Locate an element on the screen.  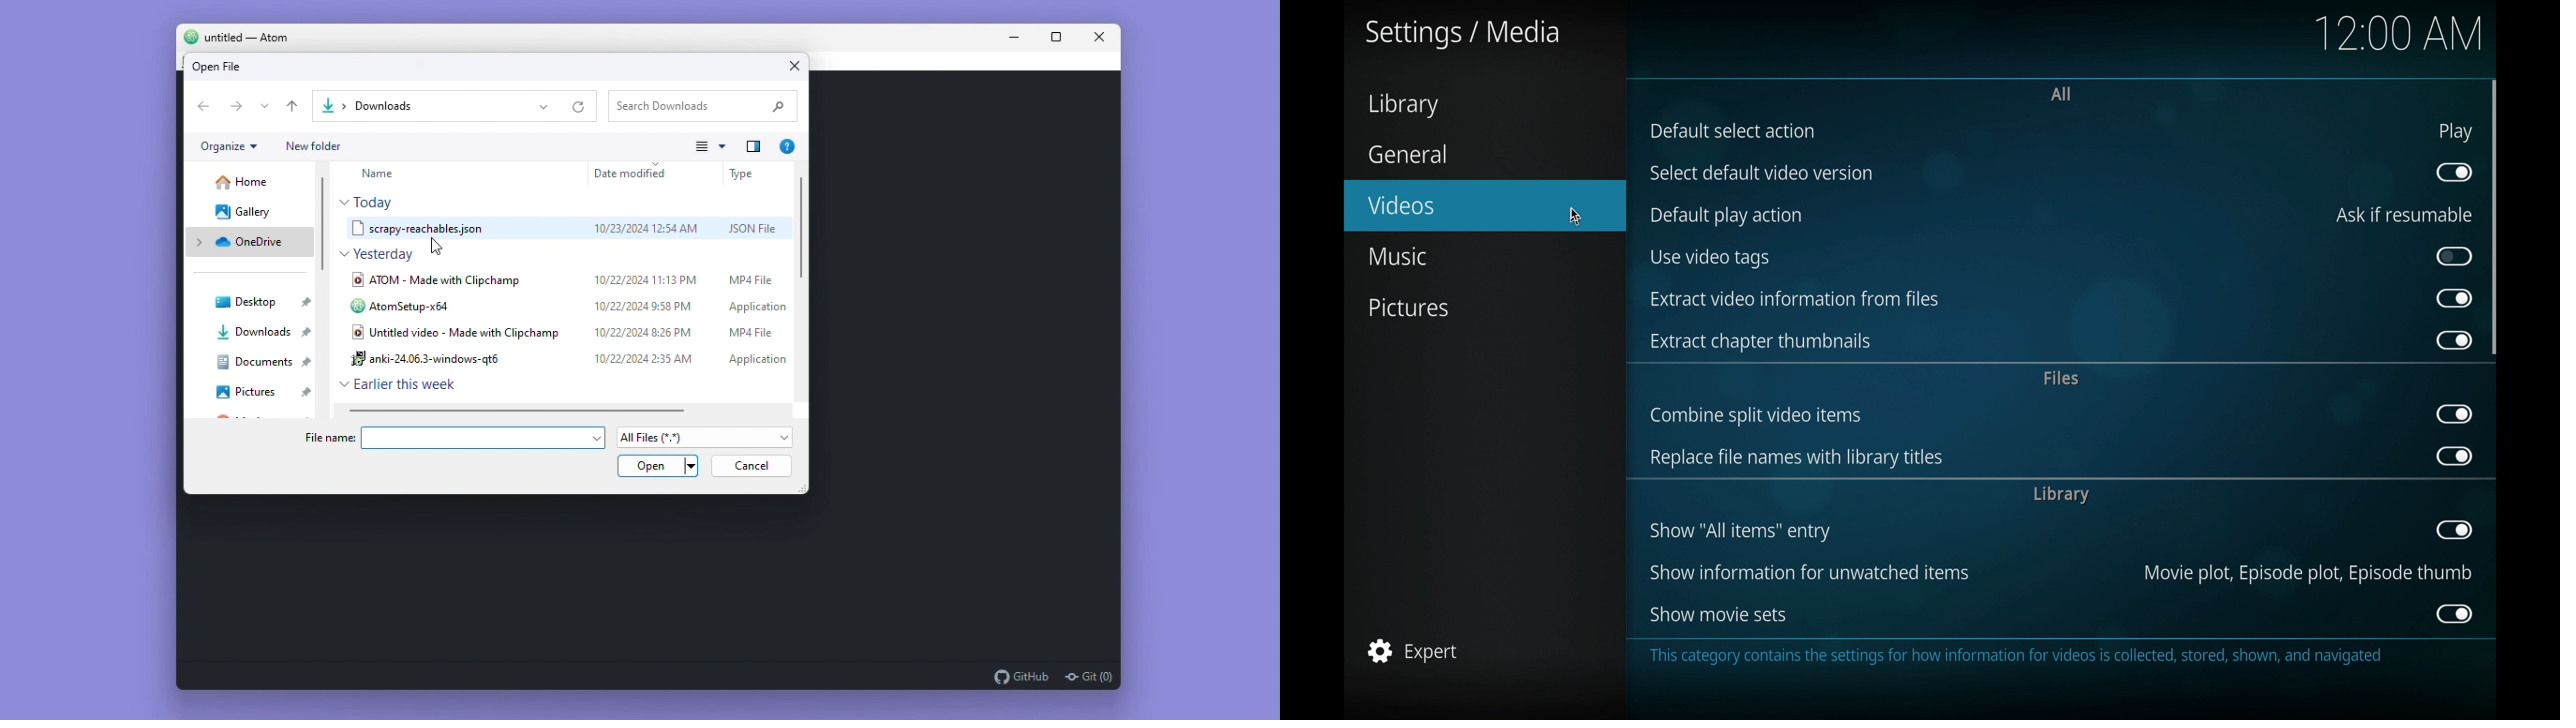
toggle button is located at coordinates (2455, 455).